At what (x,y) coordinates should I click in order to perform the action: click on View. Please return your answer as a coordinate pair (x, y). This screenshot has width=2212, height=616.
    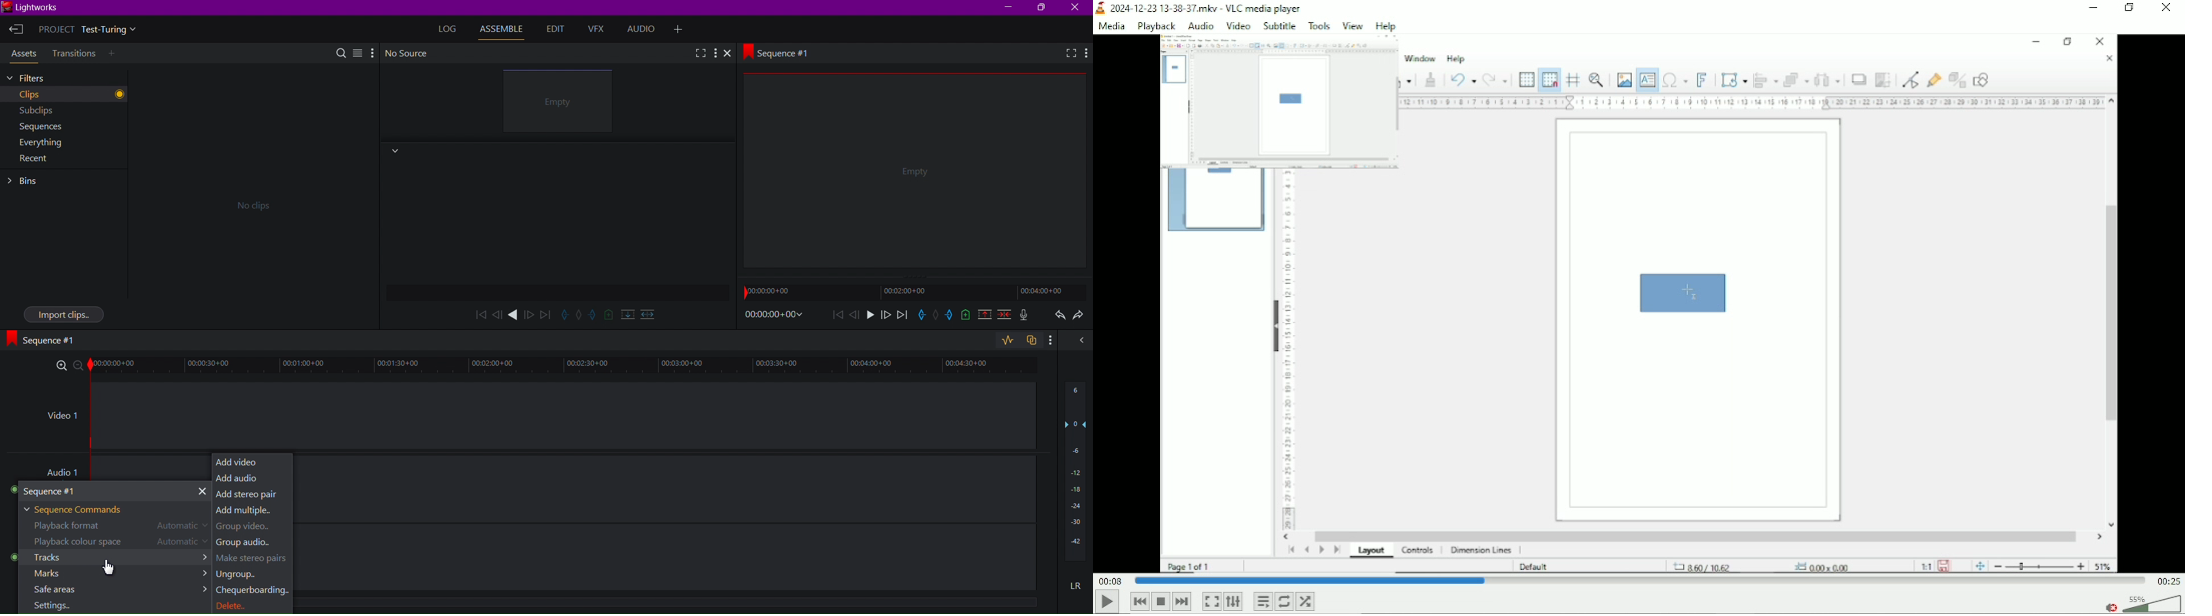
    Looking at the image, I should click on (1353, 26).